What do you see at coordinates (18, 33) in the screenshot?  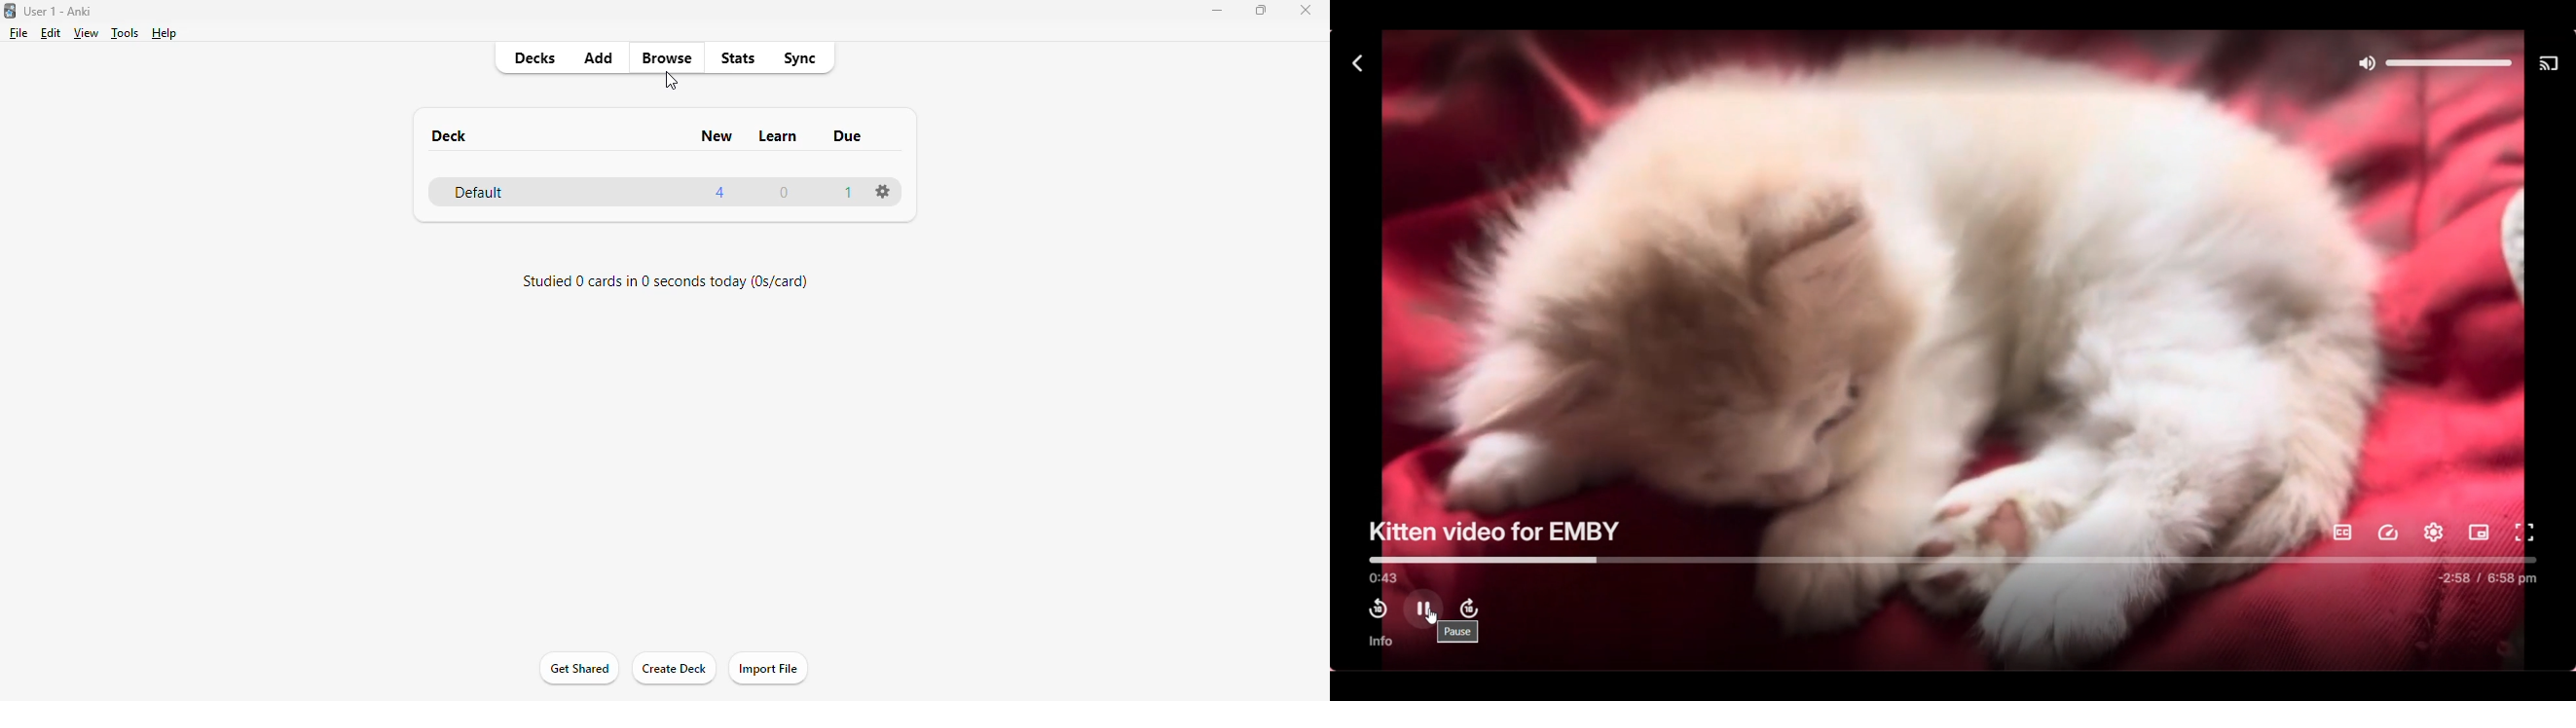 I see `file` at bounding box center [18, 33].